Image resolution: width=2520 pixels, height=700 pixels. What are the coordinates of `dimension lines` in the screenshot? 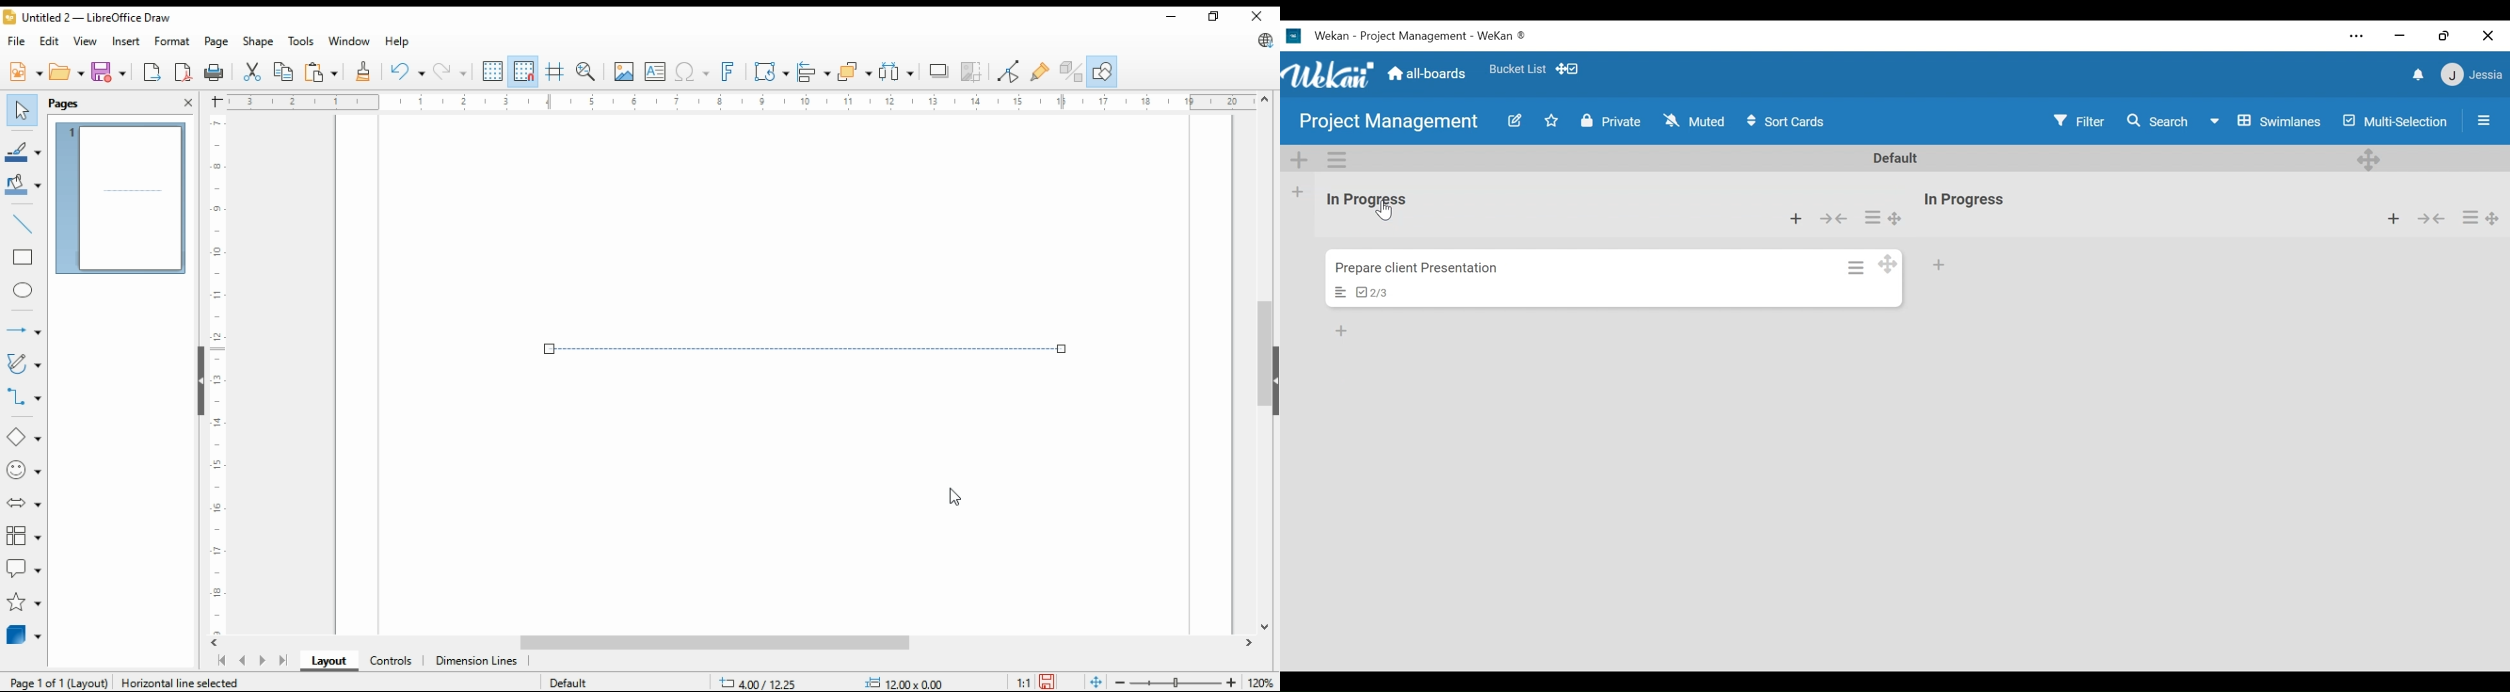 It's located at (477, 662).